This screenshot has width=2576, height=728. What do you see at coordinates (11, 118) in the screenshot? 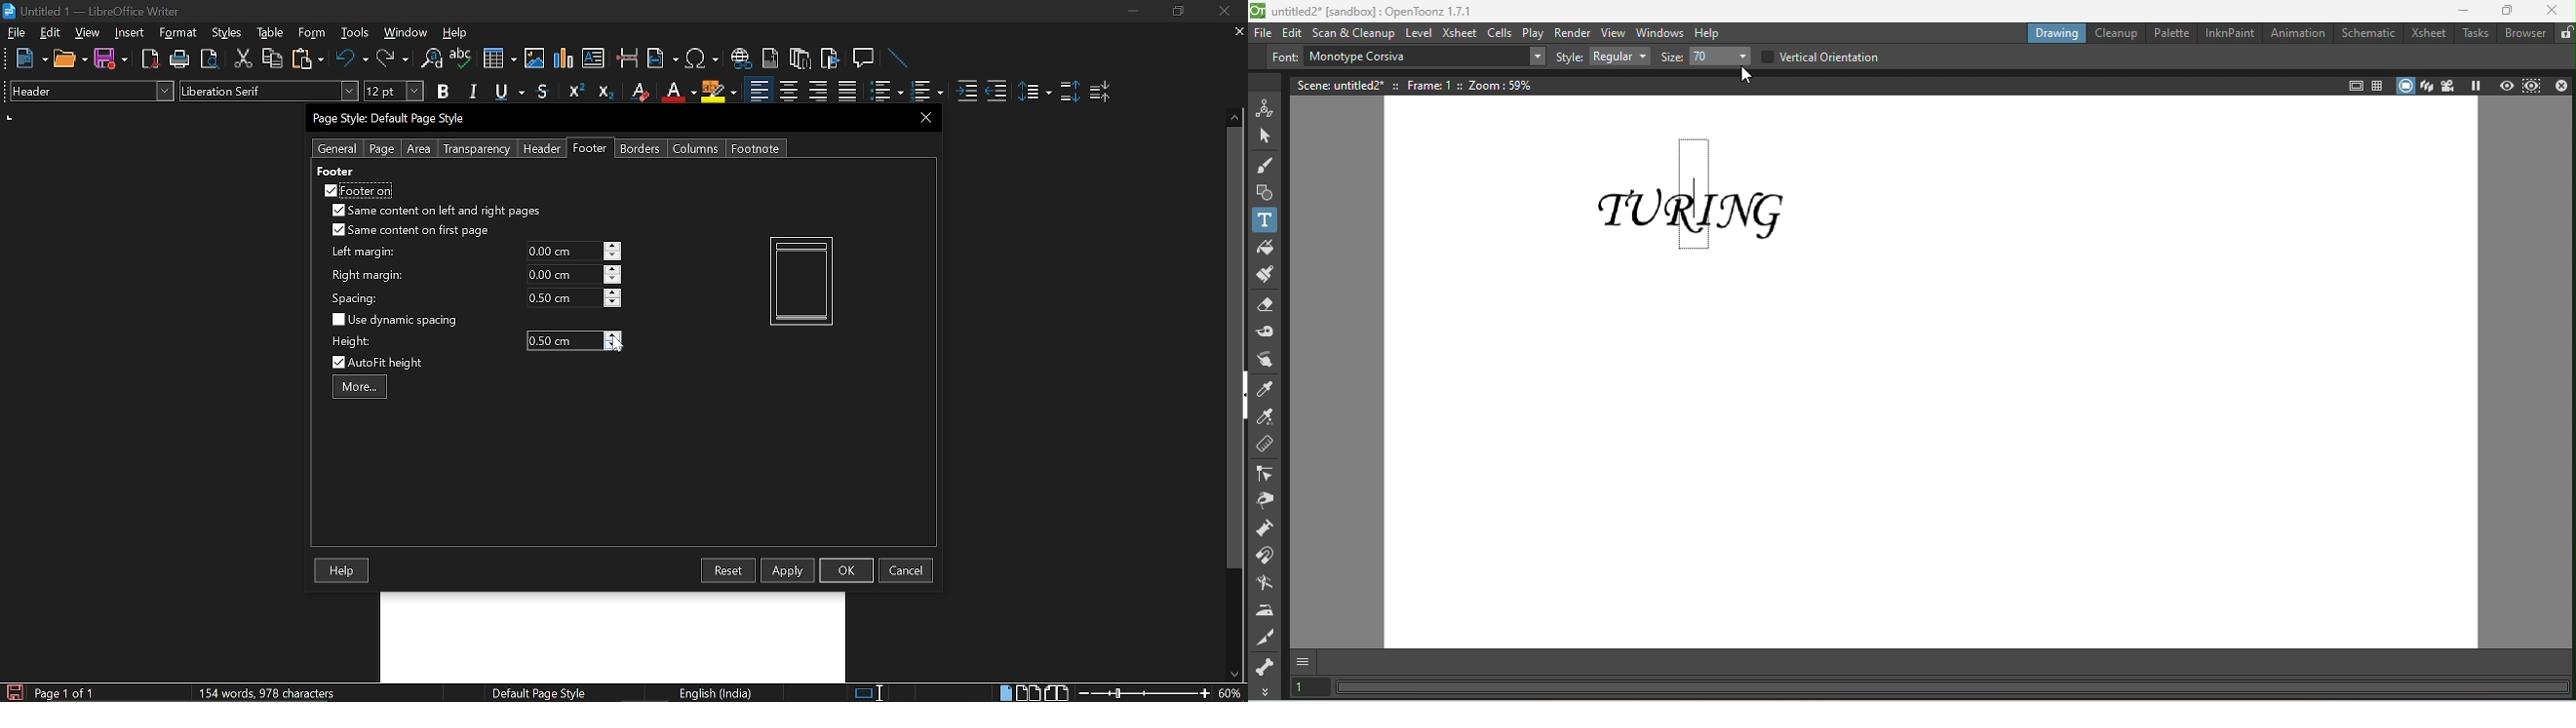
I see `units` at bounding box center [11, 118].